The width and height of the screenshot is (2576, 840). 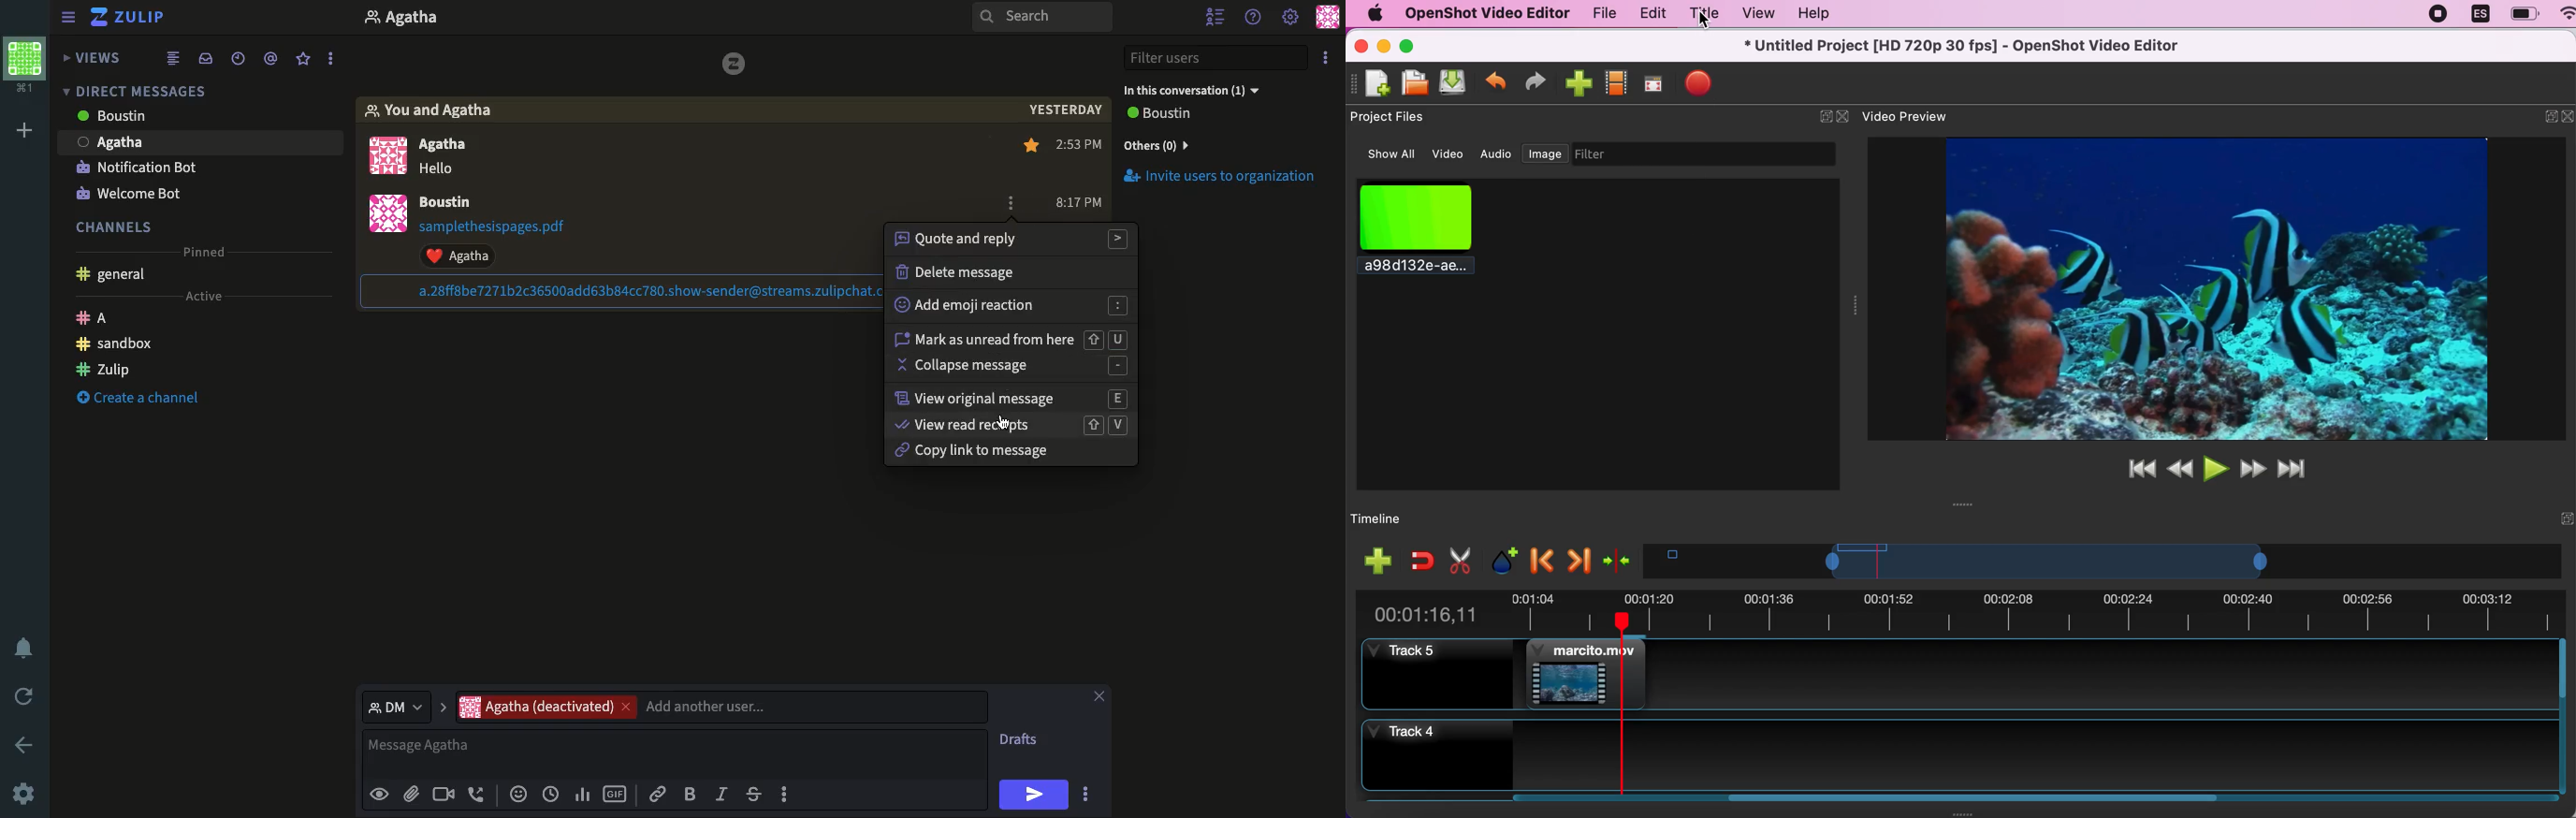 What do you see at coordinates (1458, 560) in the screenshot?
I see `cut` at bounding box center [1458, 560].